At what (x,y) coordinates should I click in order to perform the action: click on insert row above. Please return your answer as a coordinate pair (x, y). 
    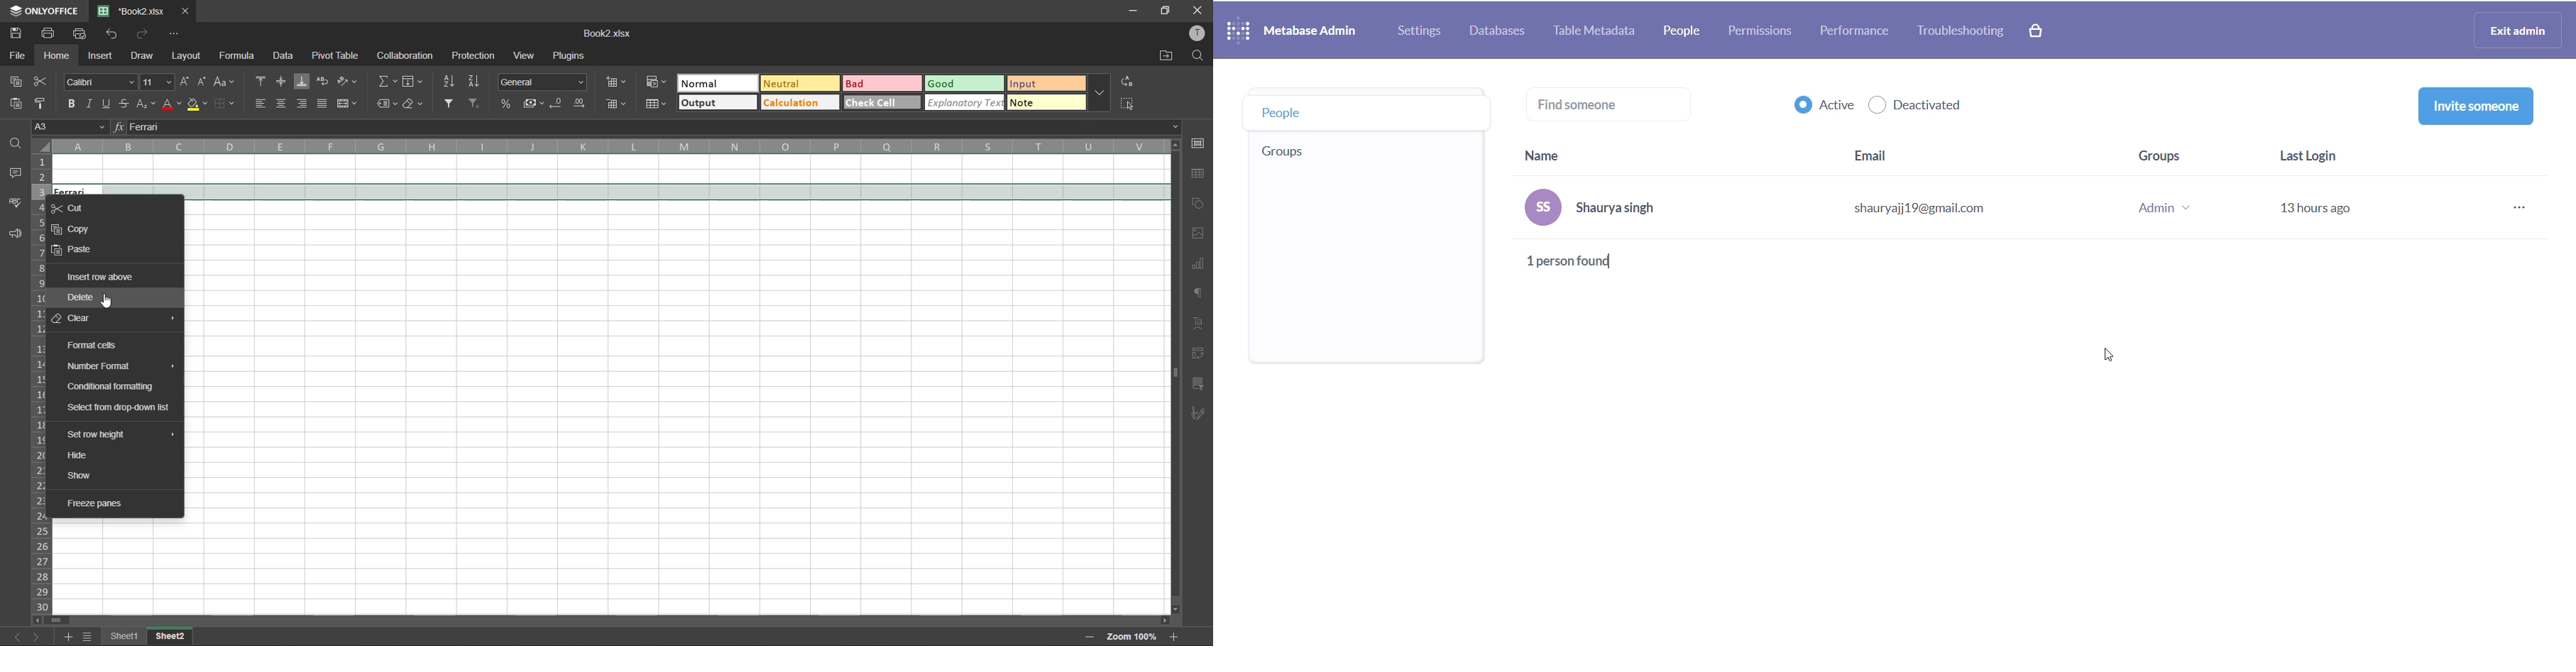
    Looking at the image, I should click on (100, 275).